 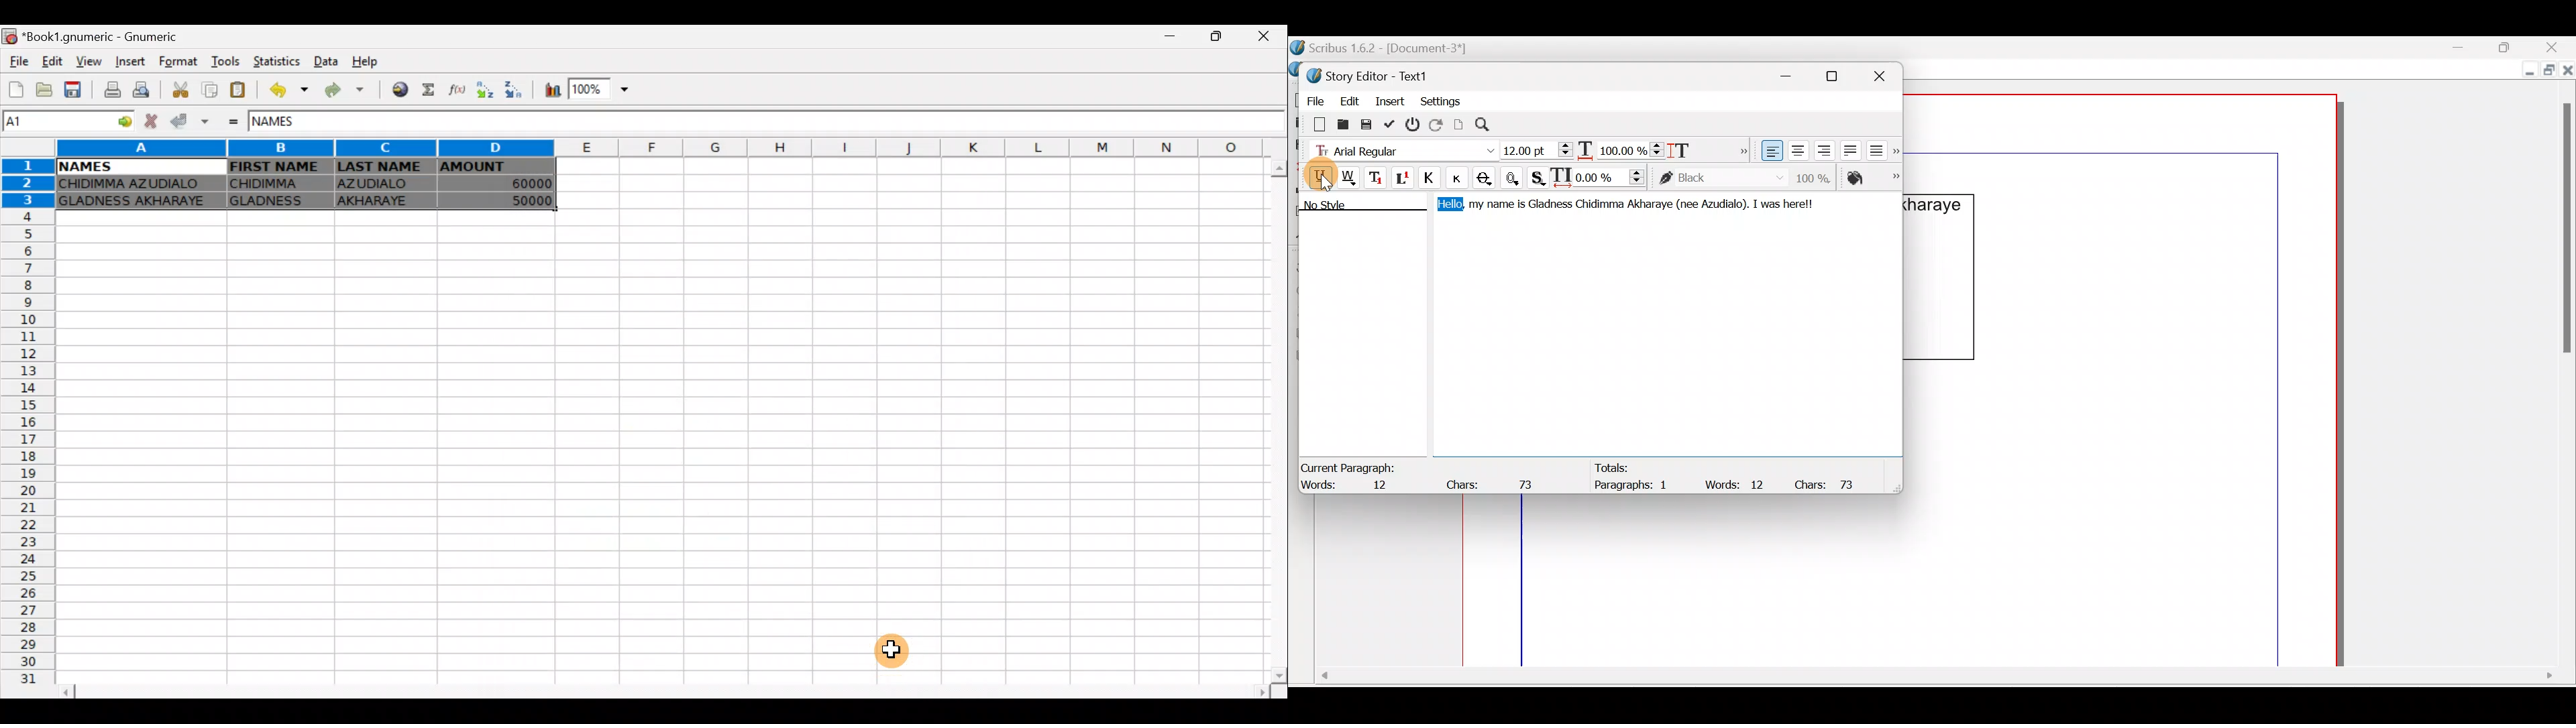 I want to click on Underline, so click(x=1314, y=176).